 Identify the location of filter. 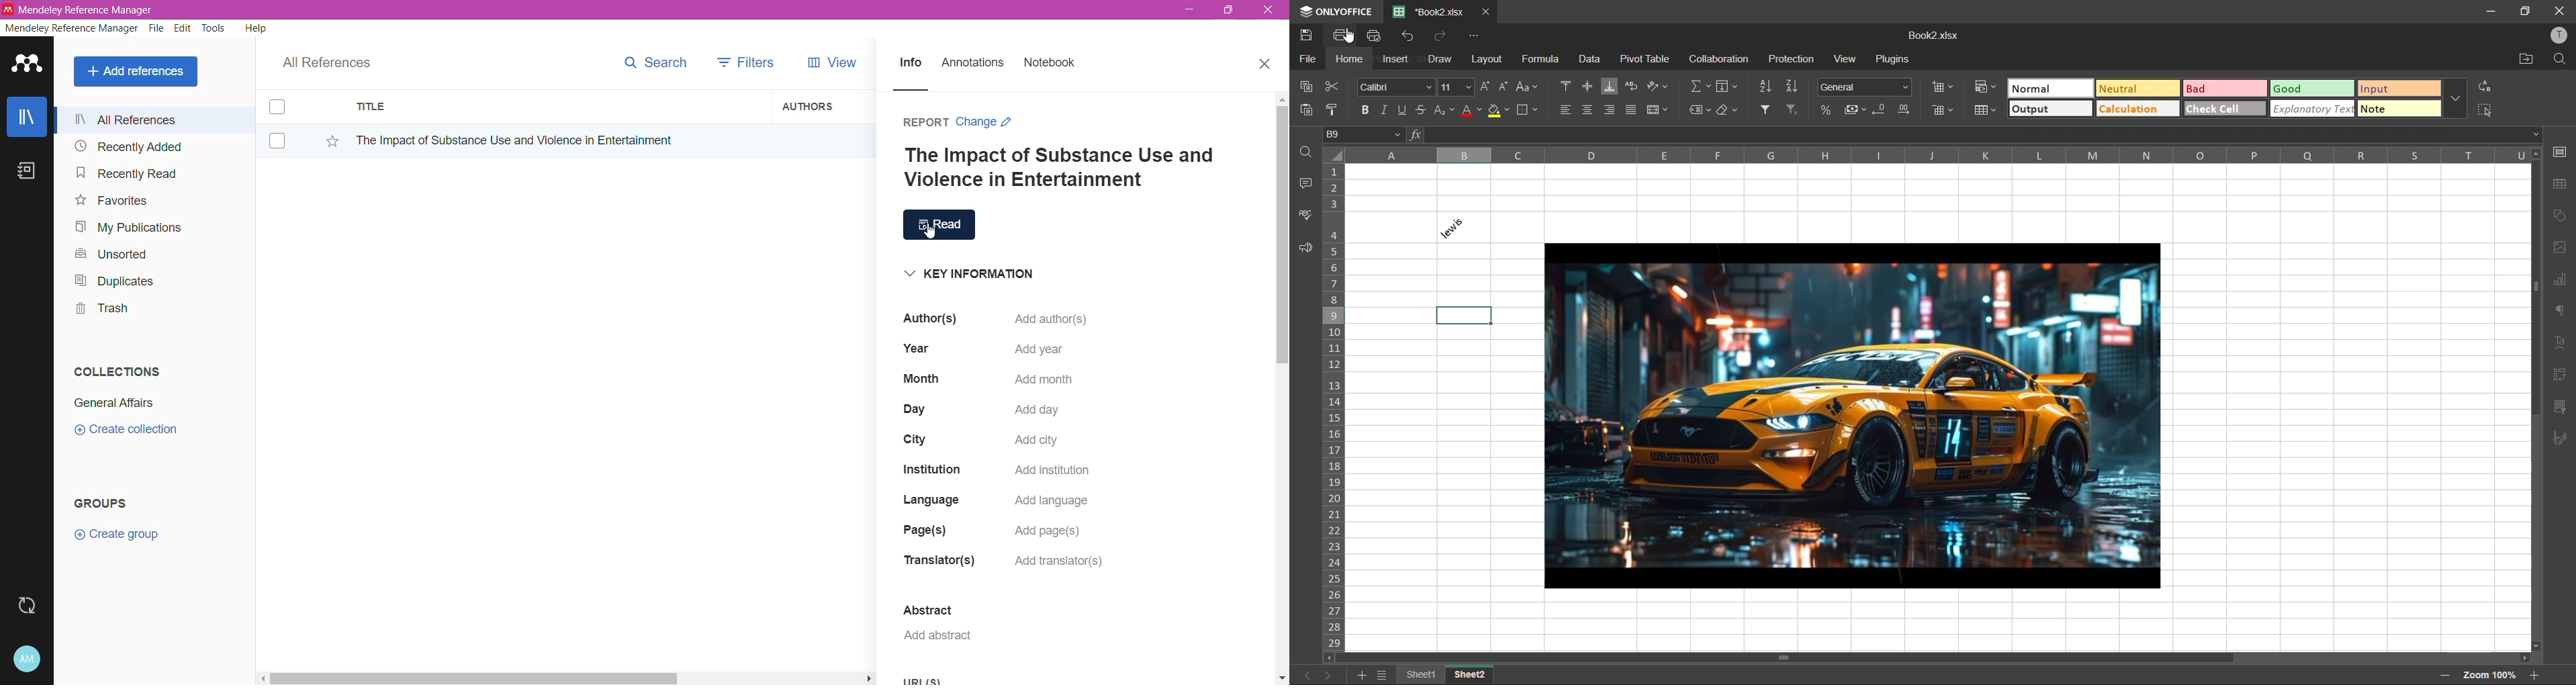
(1765, 111).